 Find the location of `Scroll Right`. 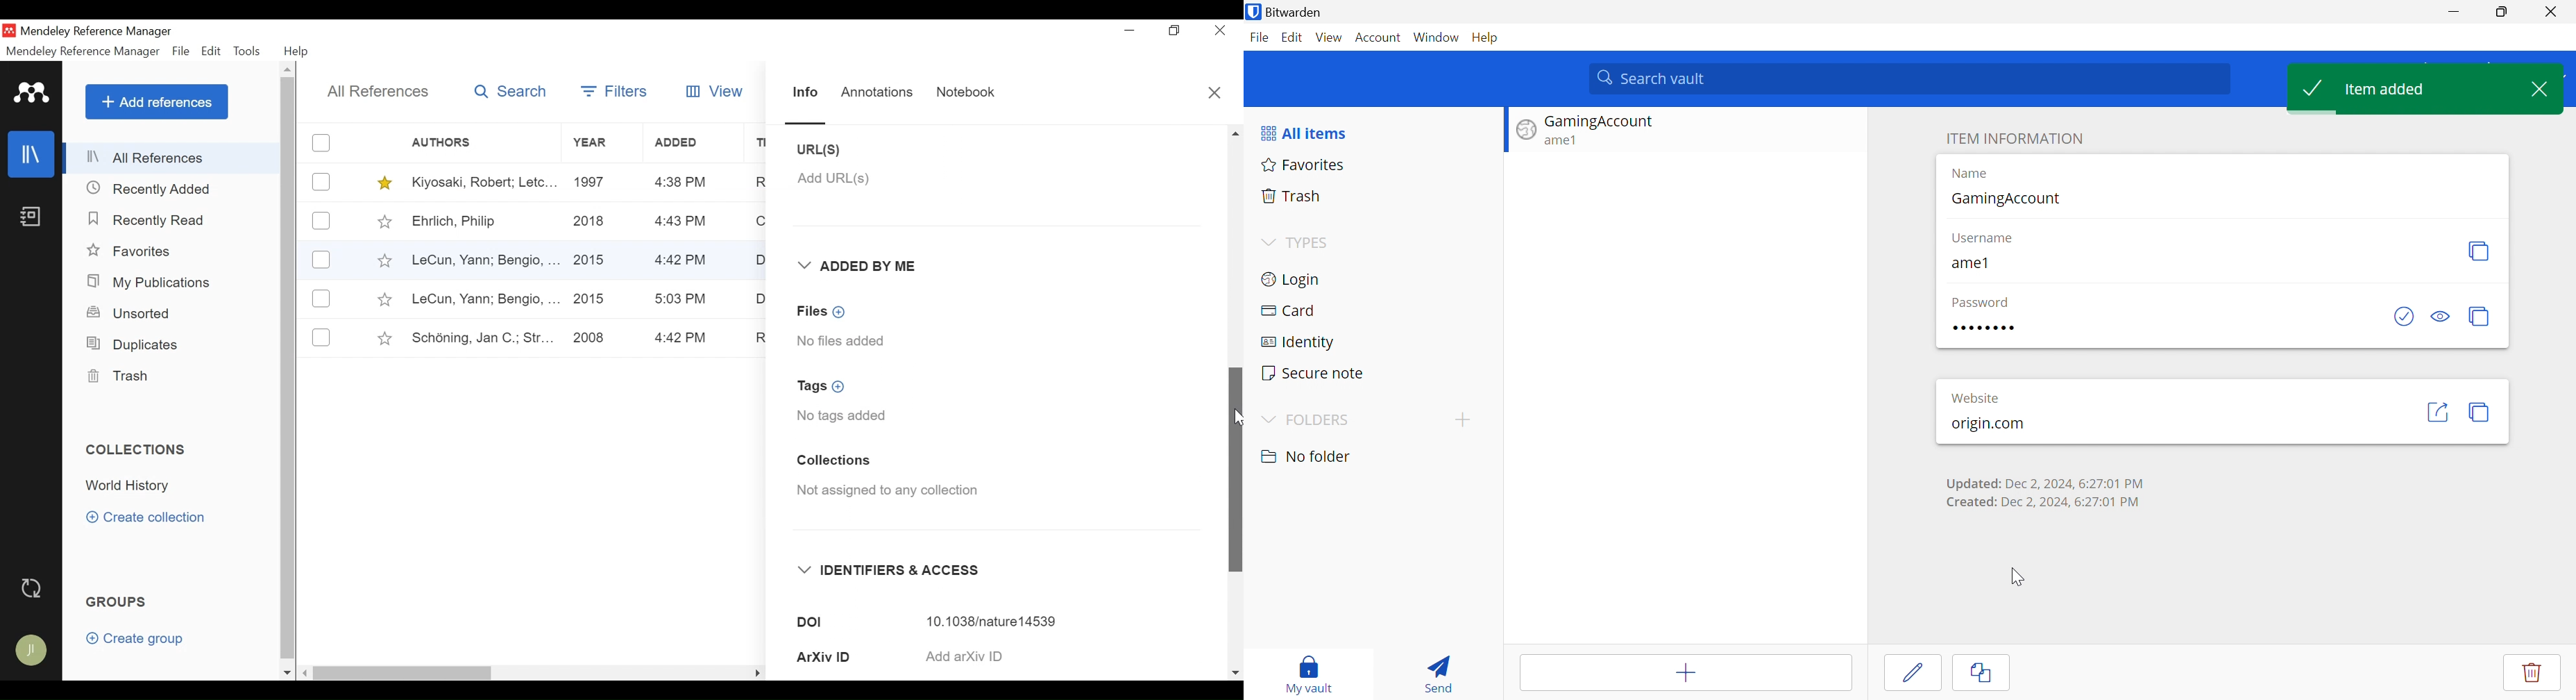

Scroll Right is located at coordinates (1235, 673).